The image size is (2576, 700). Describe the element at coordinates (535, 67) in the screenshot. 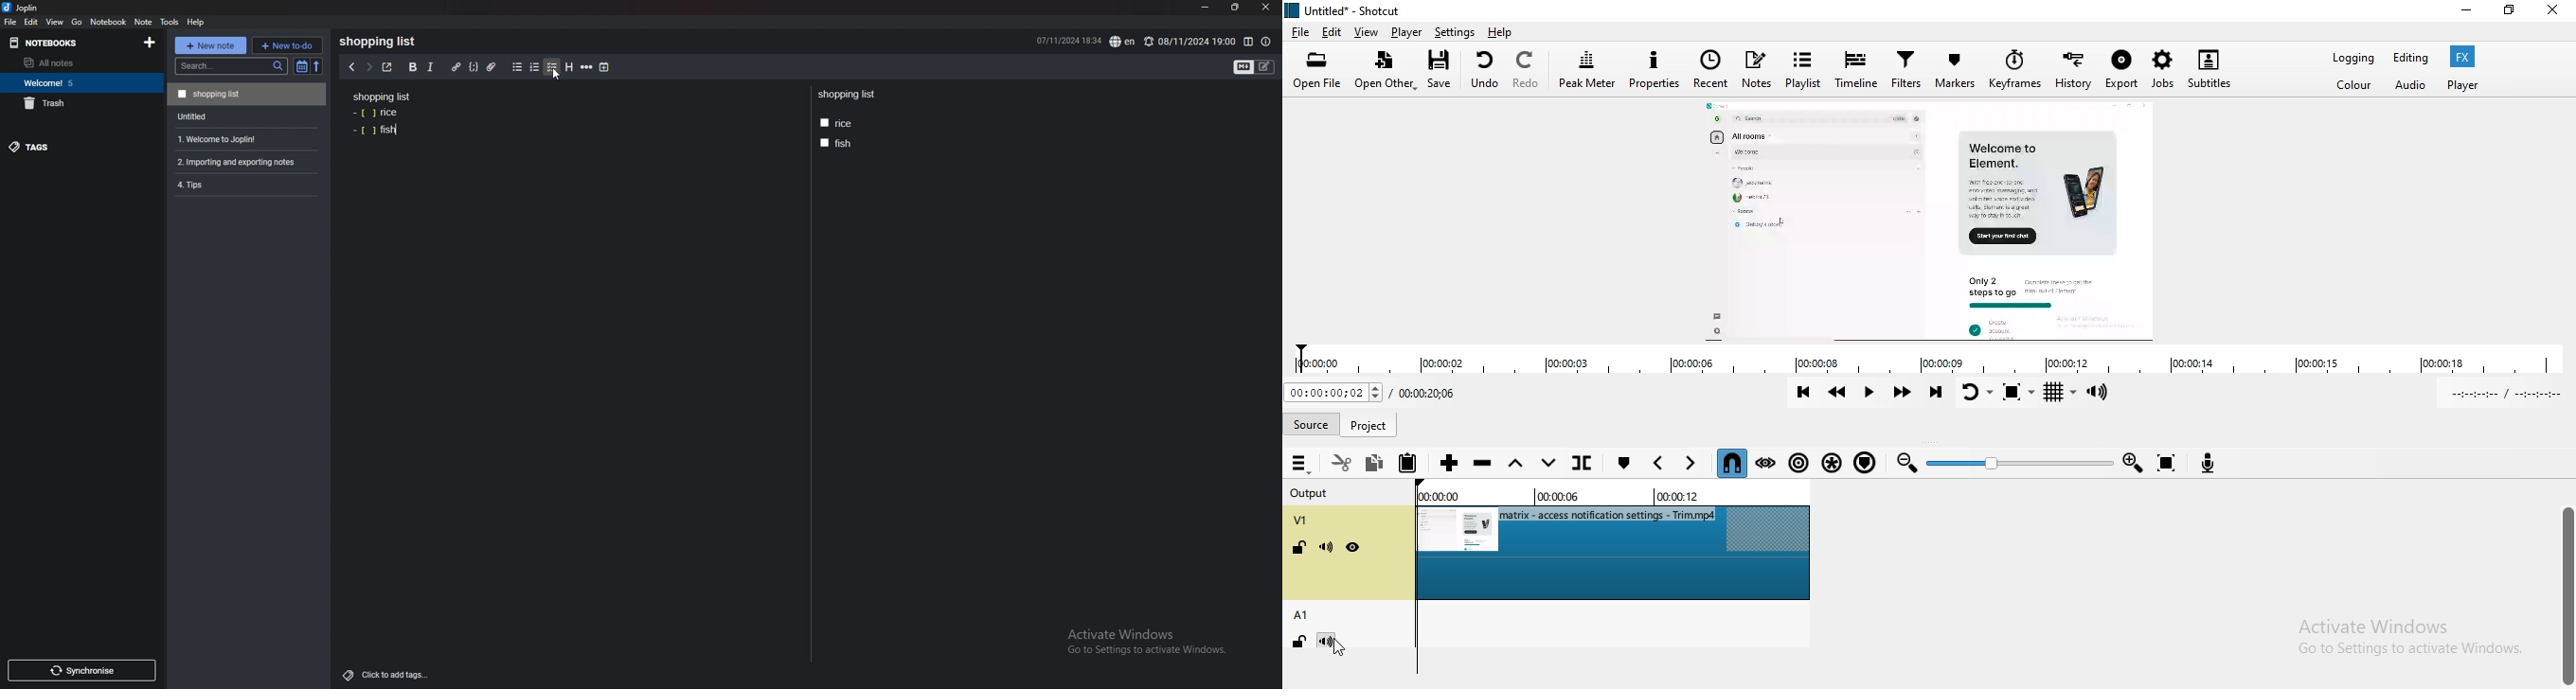

I see `numbered list` at that location.